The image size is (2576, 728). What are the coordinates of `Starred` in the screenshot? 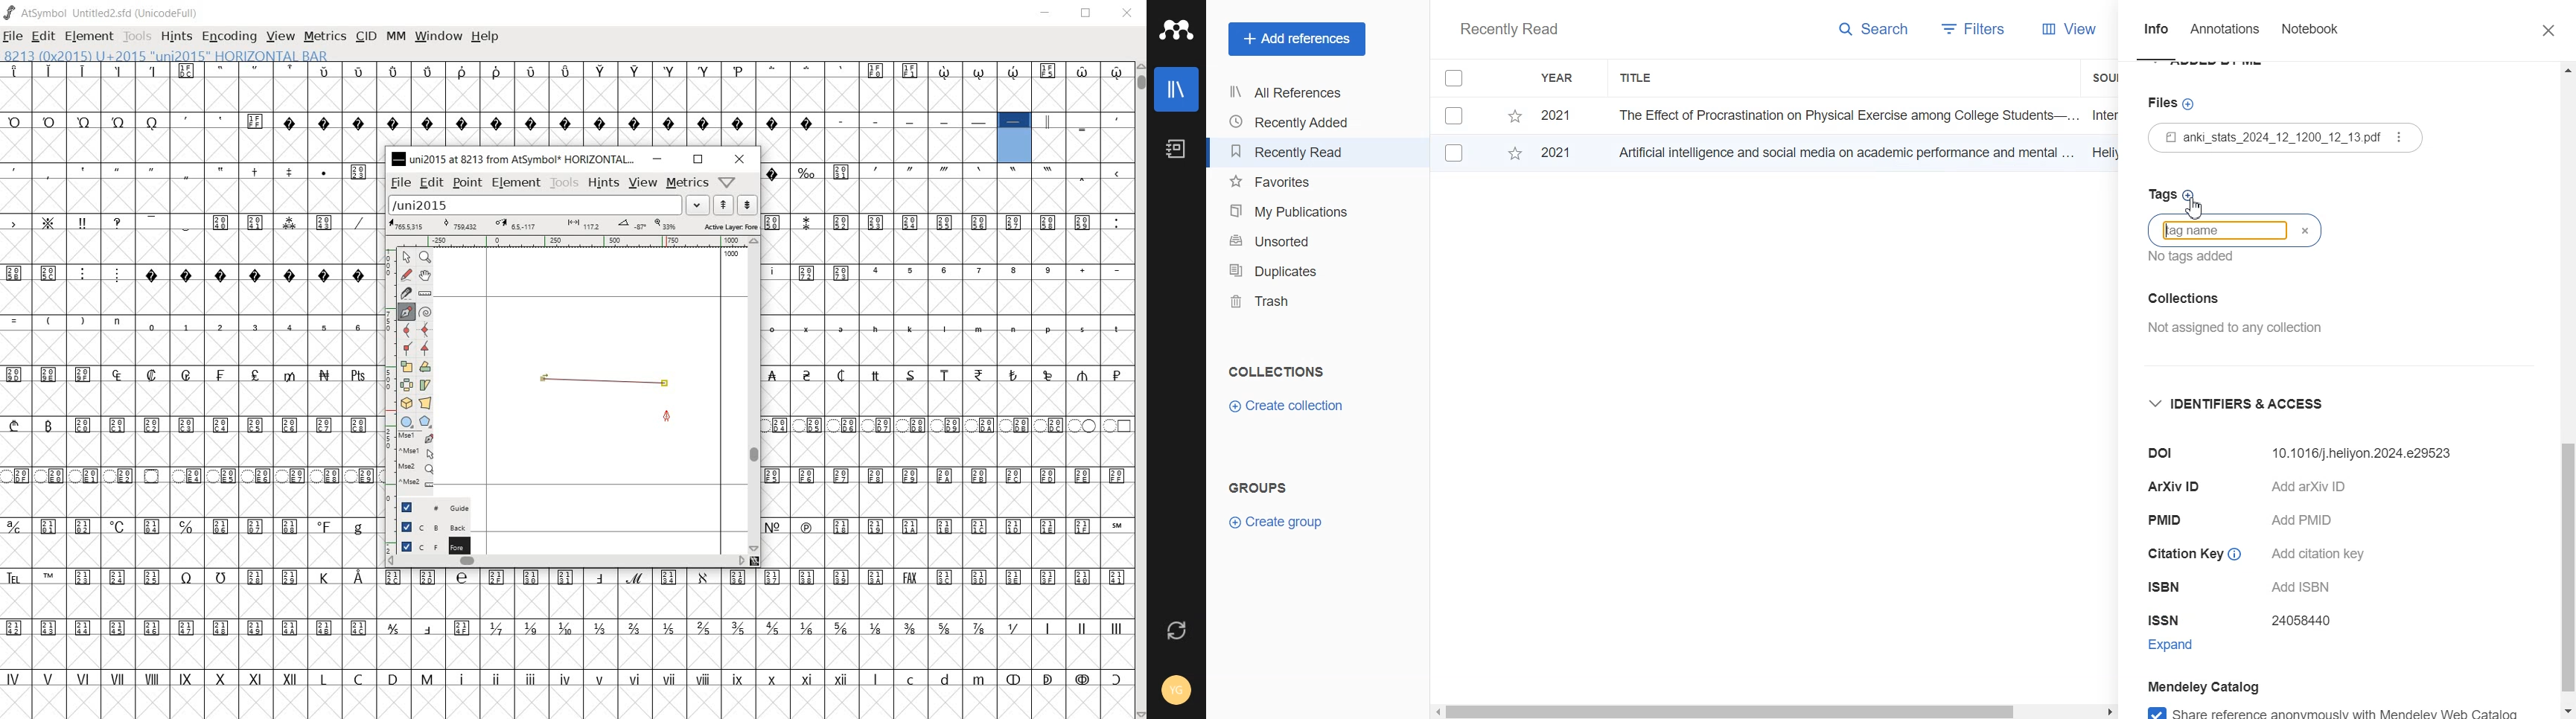 It's located at (1514, 156).